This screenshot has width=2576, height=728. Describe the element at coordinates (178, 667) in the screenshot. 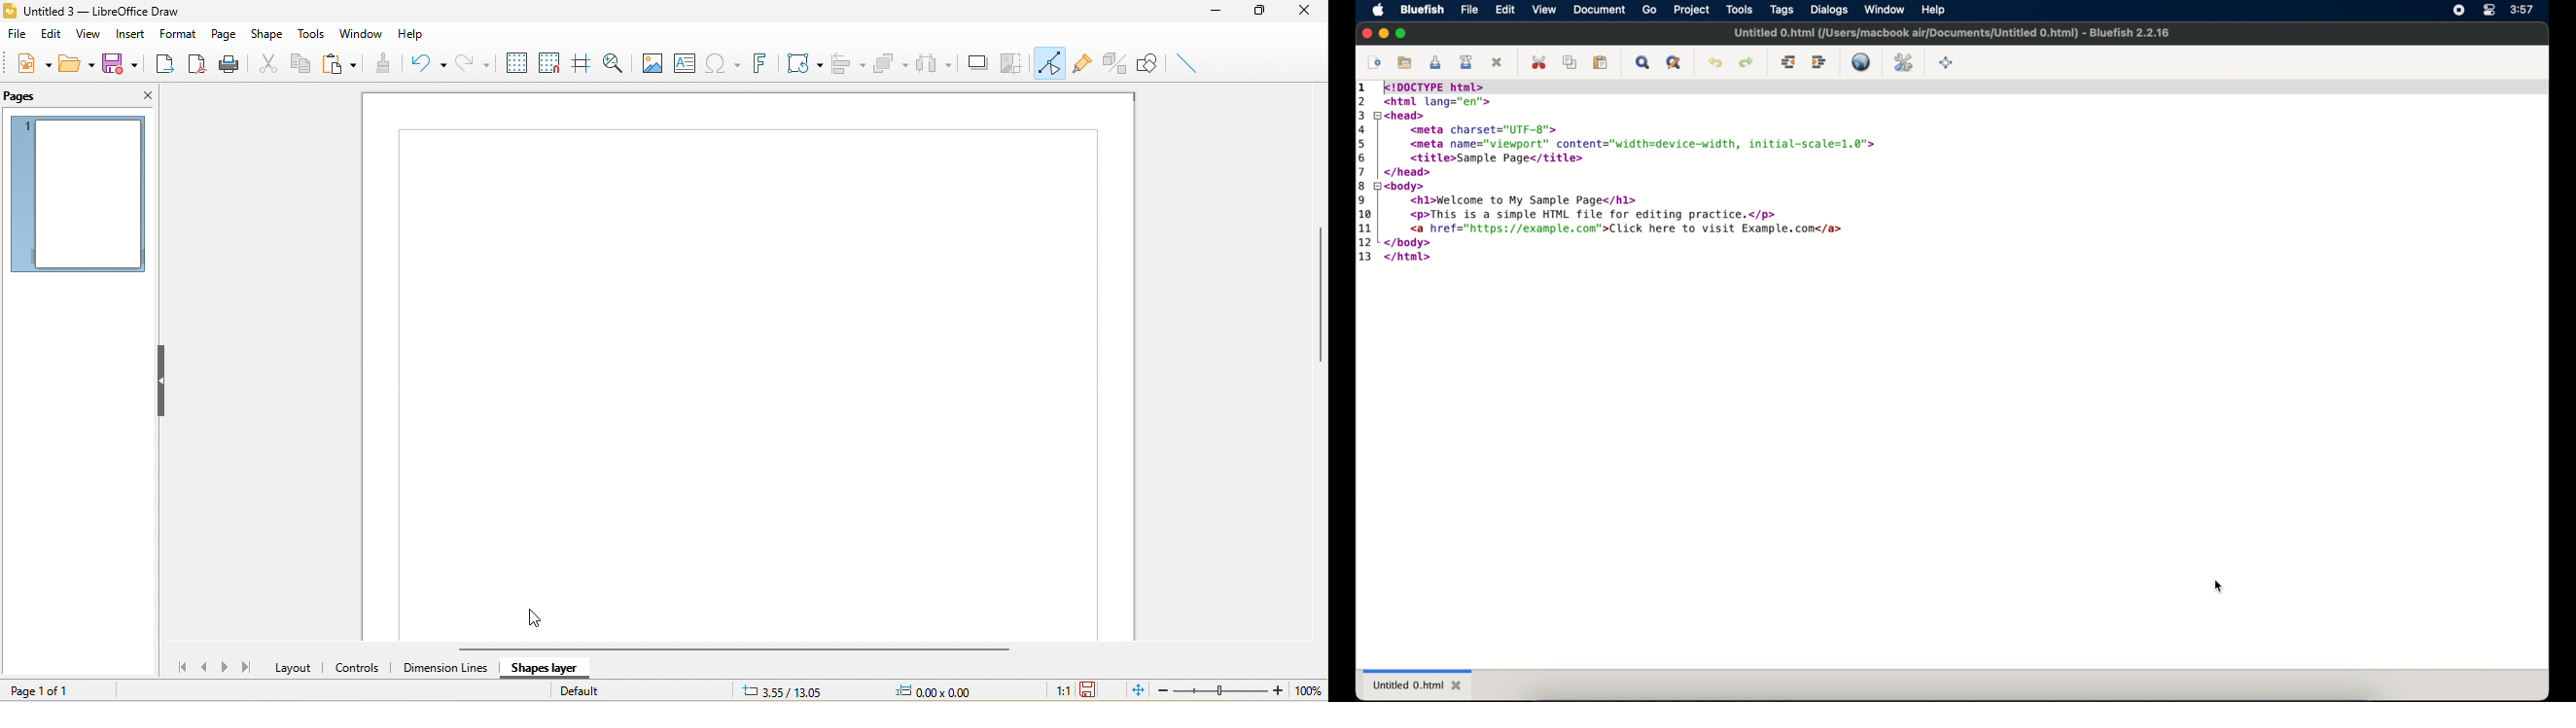

I see `first page` at that location.